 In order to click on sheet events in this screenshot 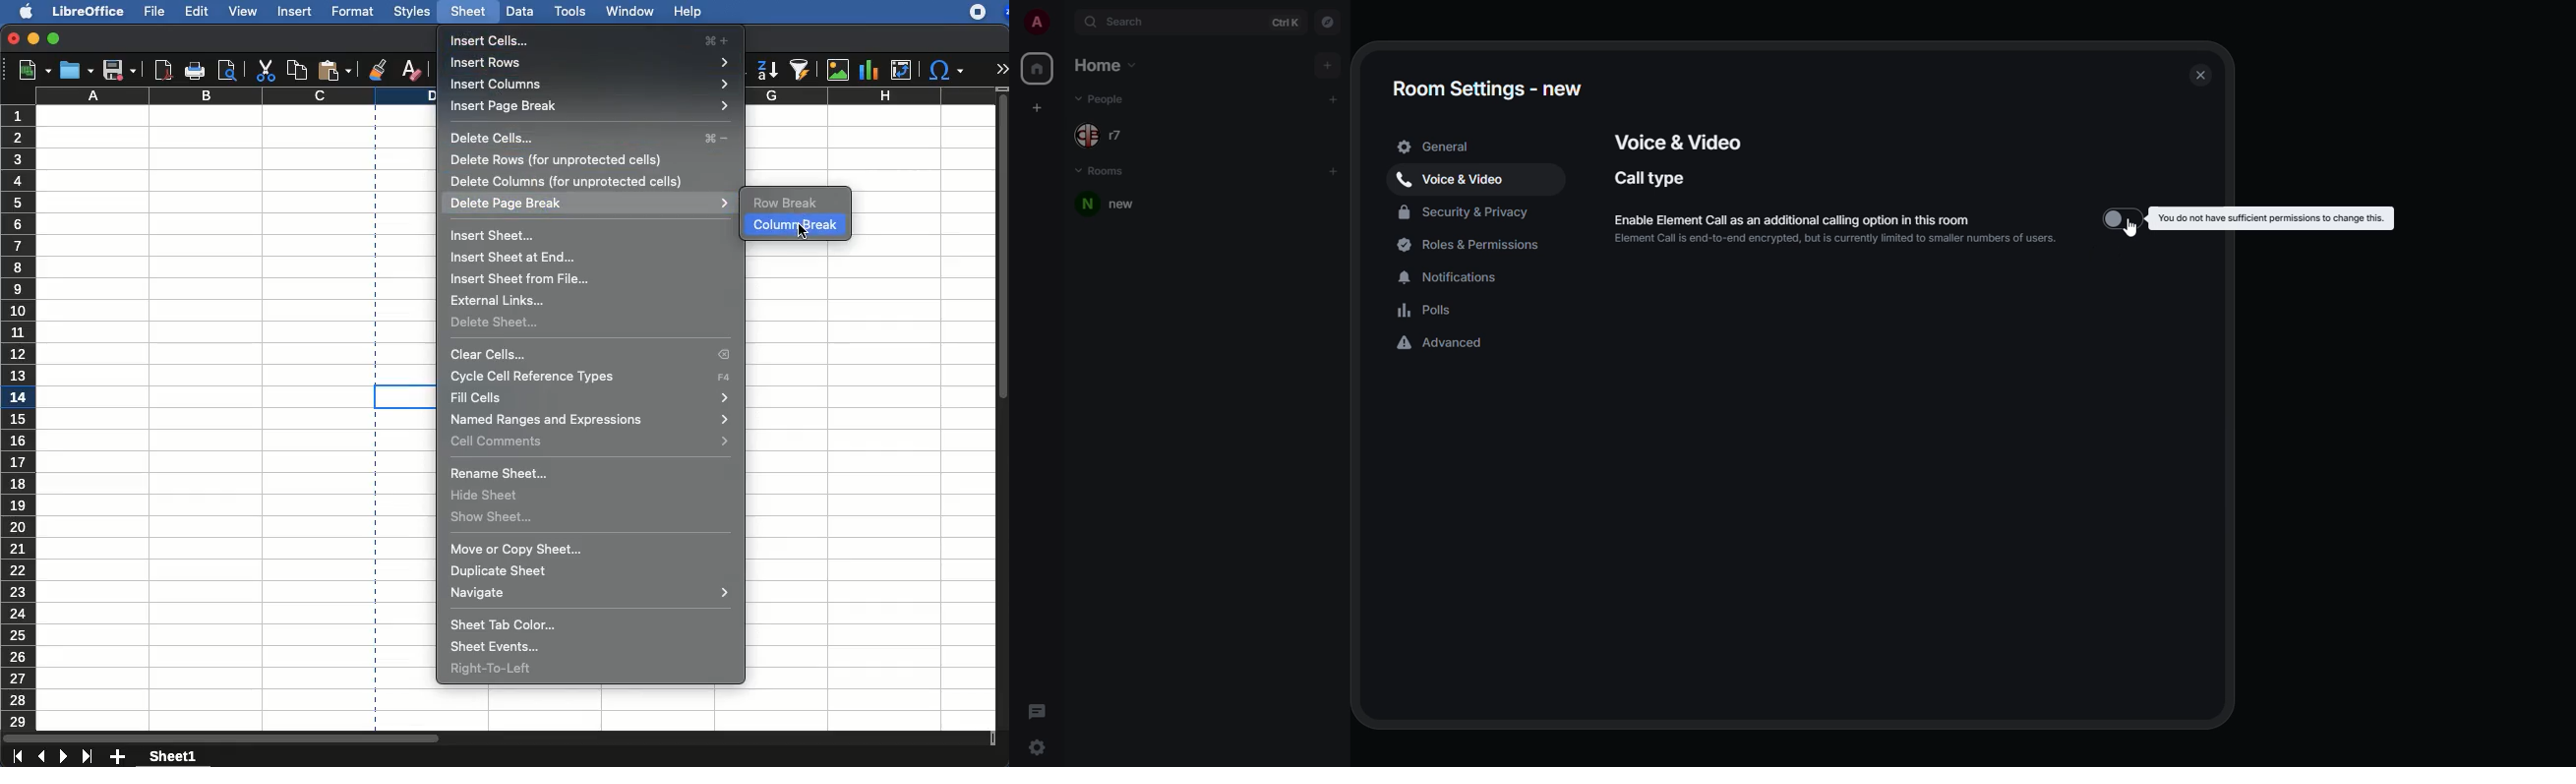, I will do `click(499, 648)`.